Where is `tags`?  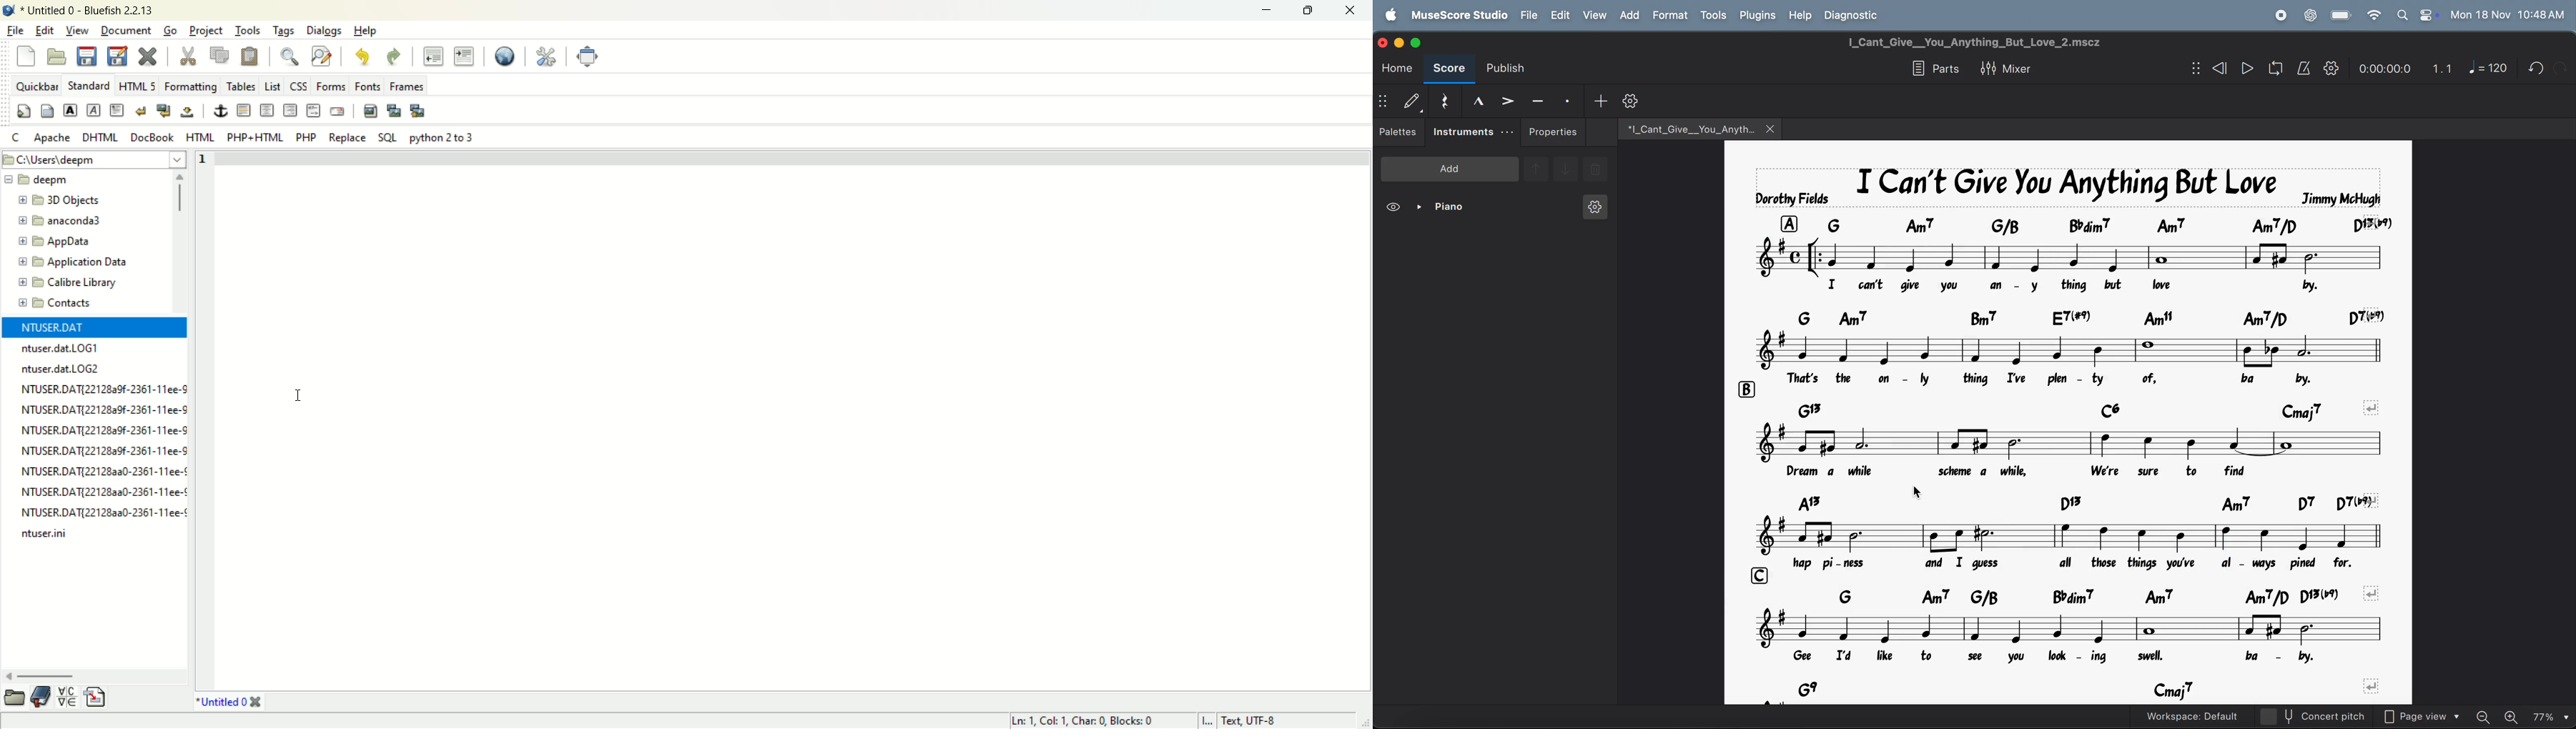 tags is located at coordinates (282, 31).